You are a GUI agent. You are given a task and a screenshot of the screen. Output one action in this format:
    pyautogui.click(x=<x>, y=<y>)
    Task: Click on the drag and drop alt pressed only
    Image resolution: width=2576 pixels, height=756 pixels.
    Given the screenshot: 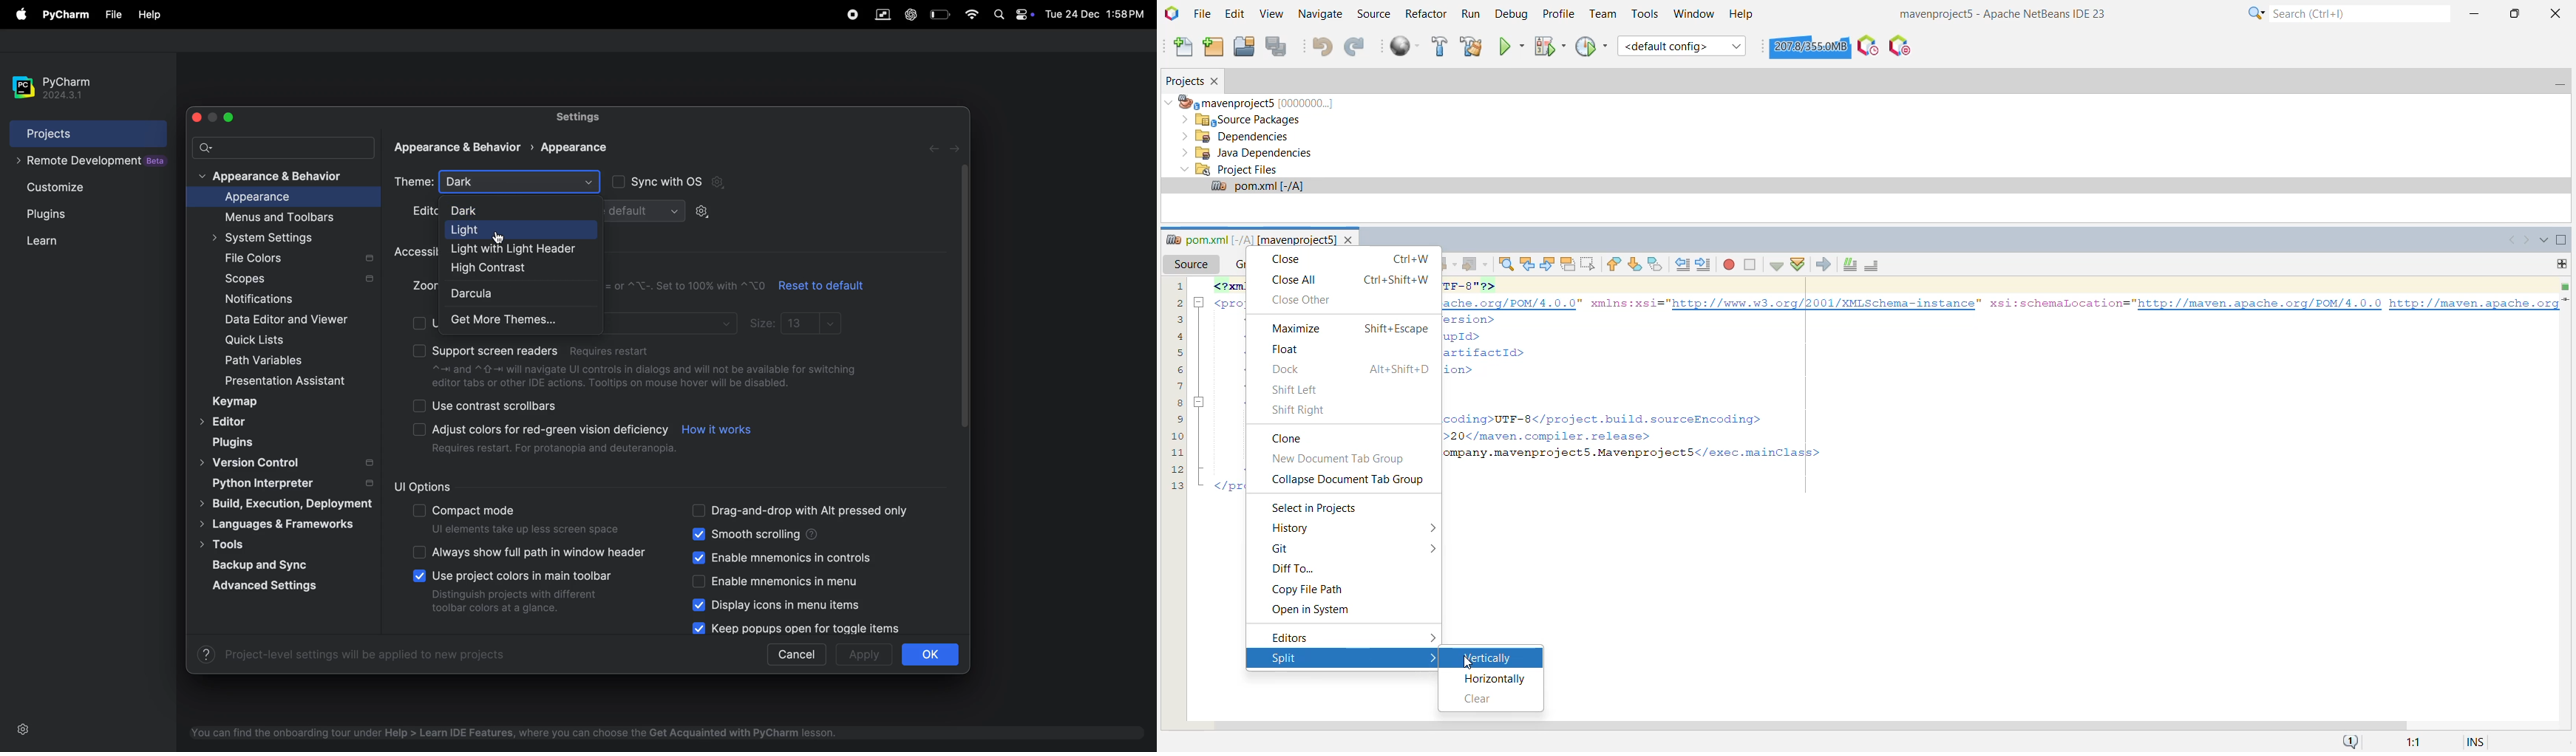 What is the action you would take?
    pyautogui.click(x=806, y=510)
    